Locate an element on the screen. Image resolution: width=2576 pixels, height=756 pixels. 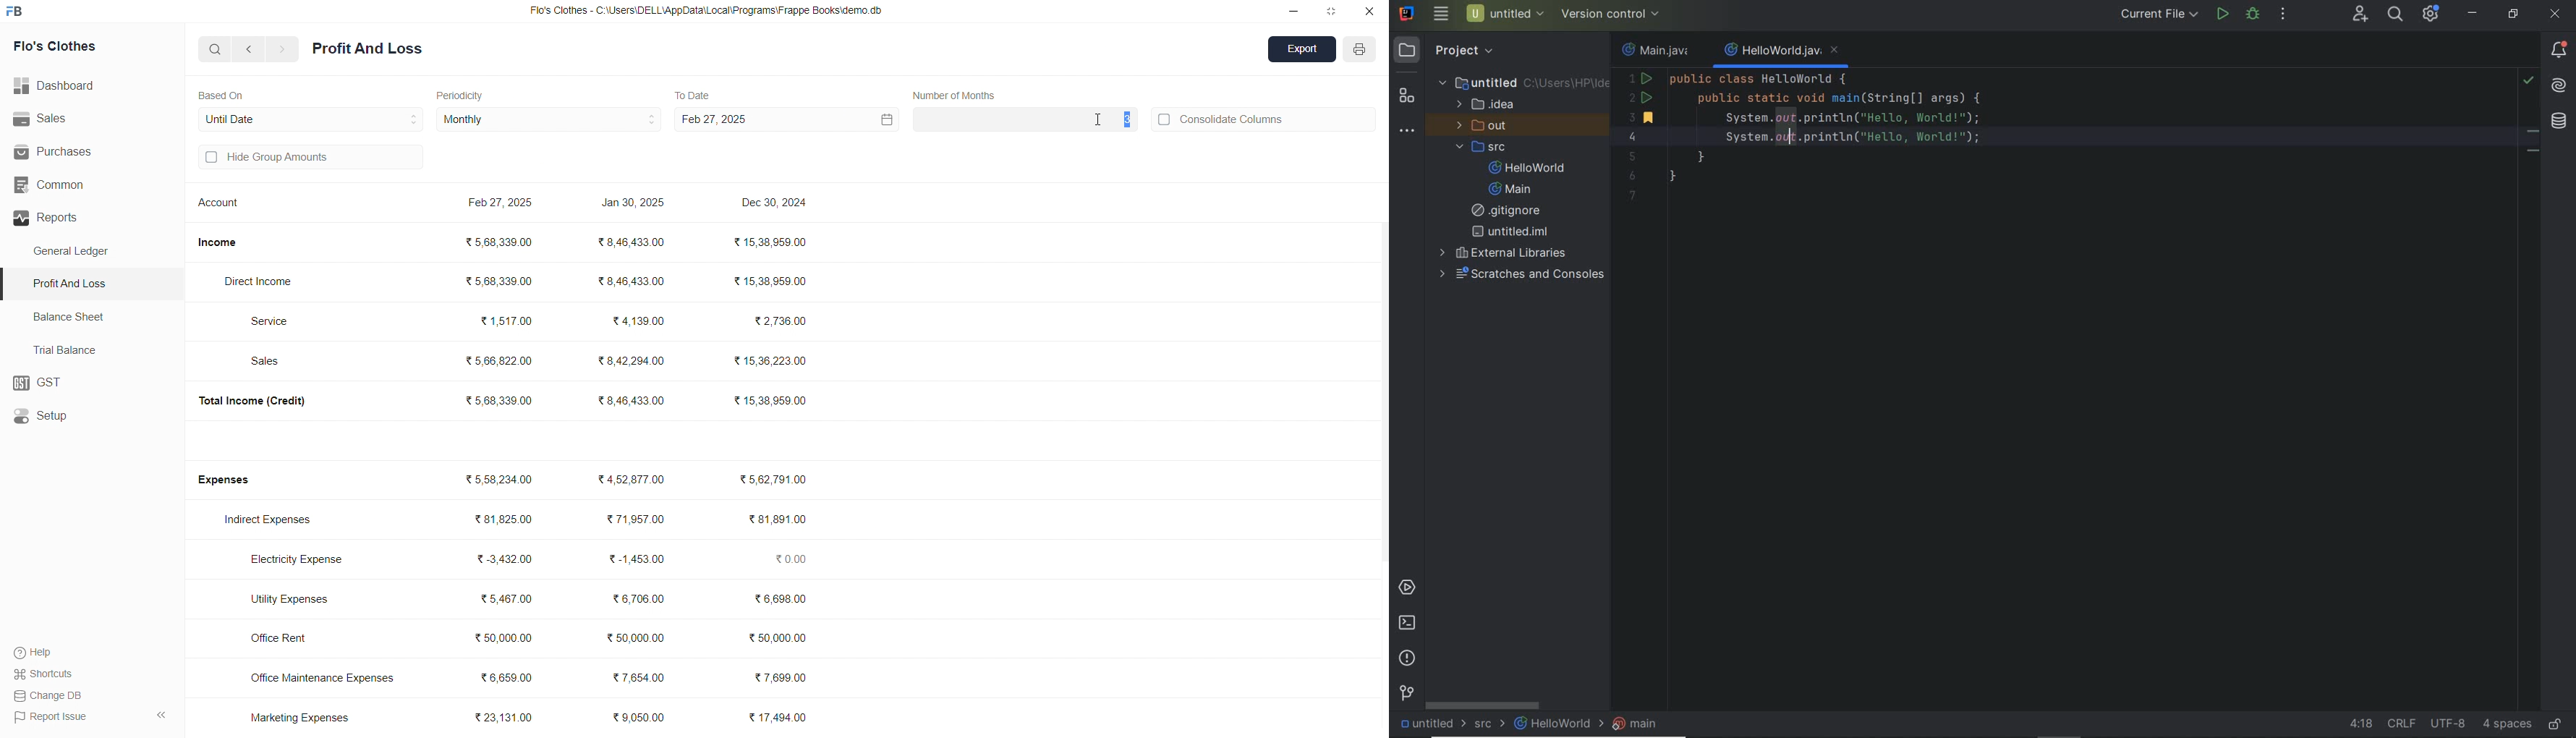
.idea is located at coordinates (1486, 105).